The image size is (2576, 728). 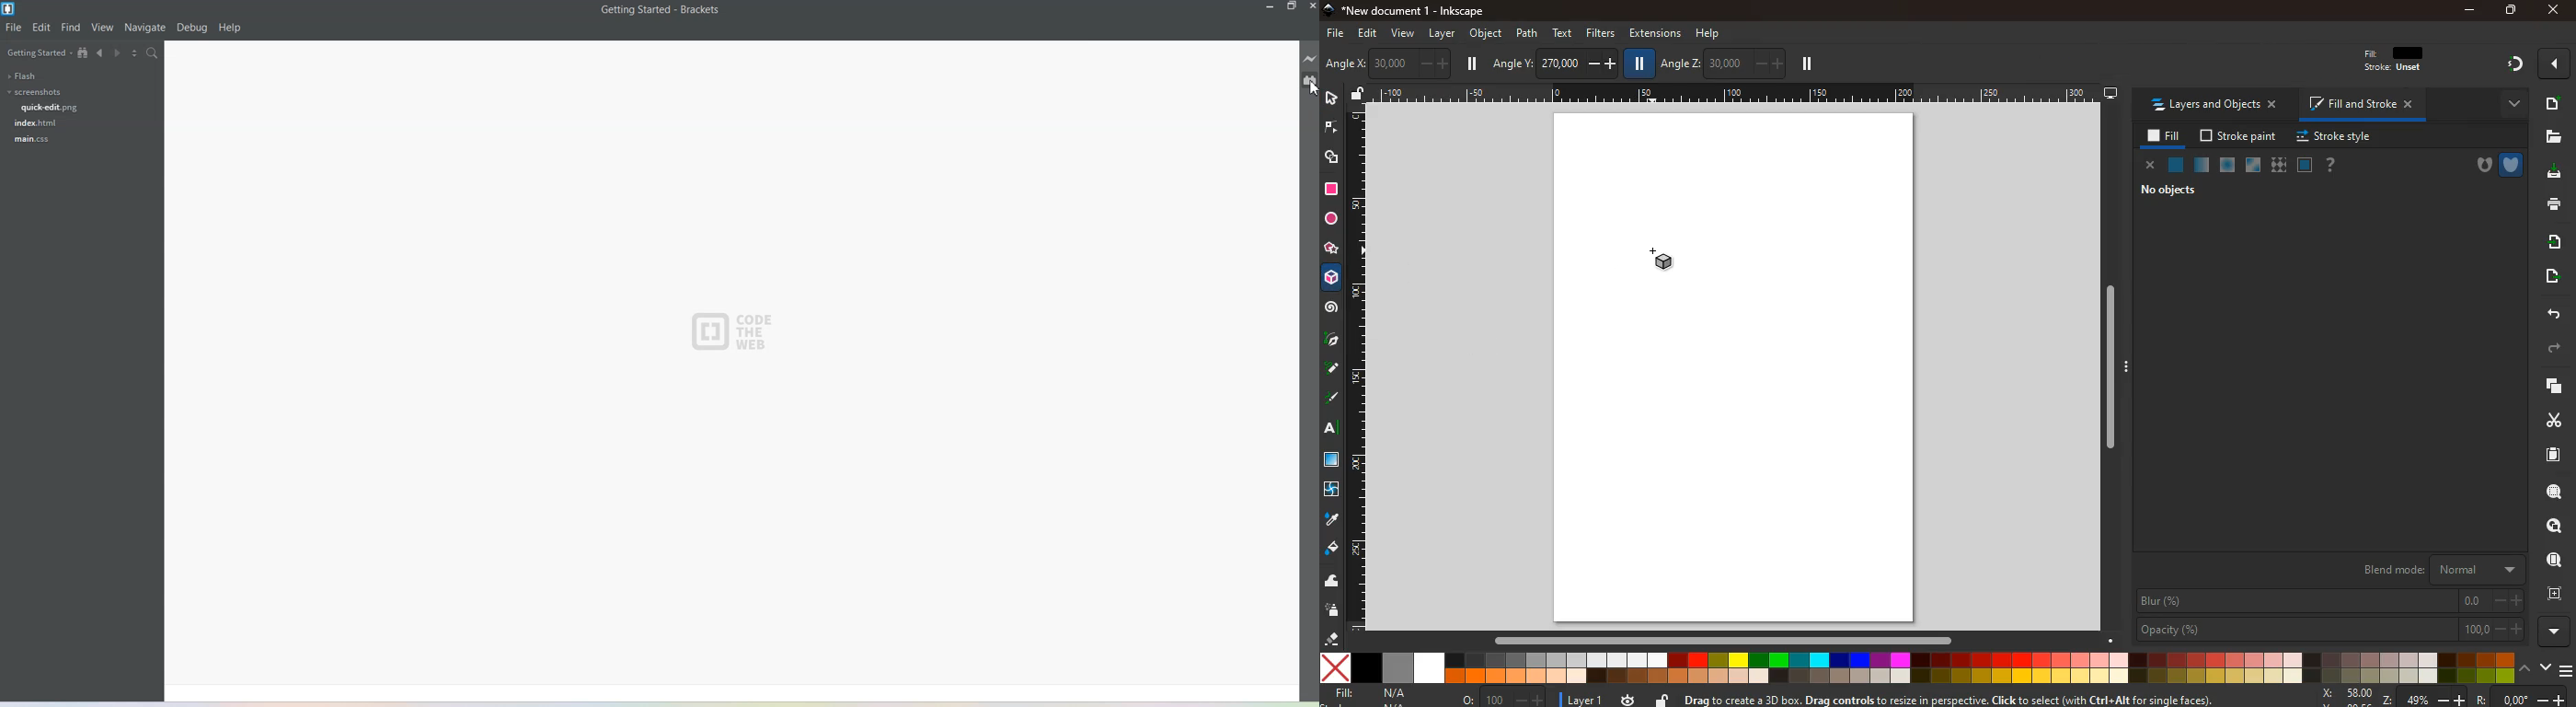 I want to click on Logo, so click(x=735, y=331).